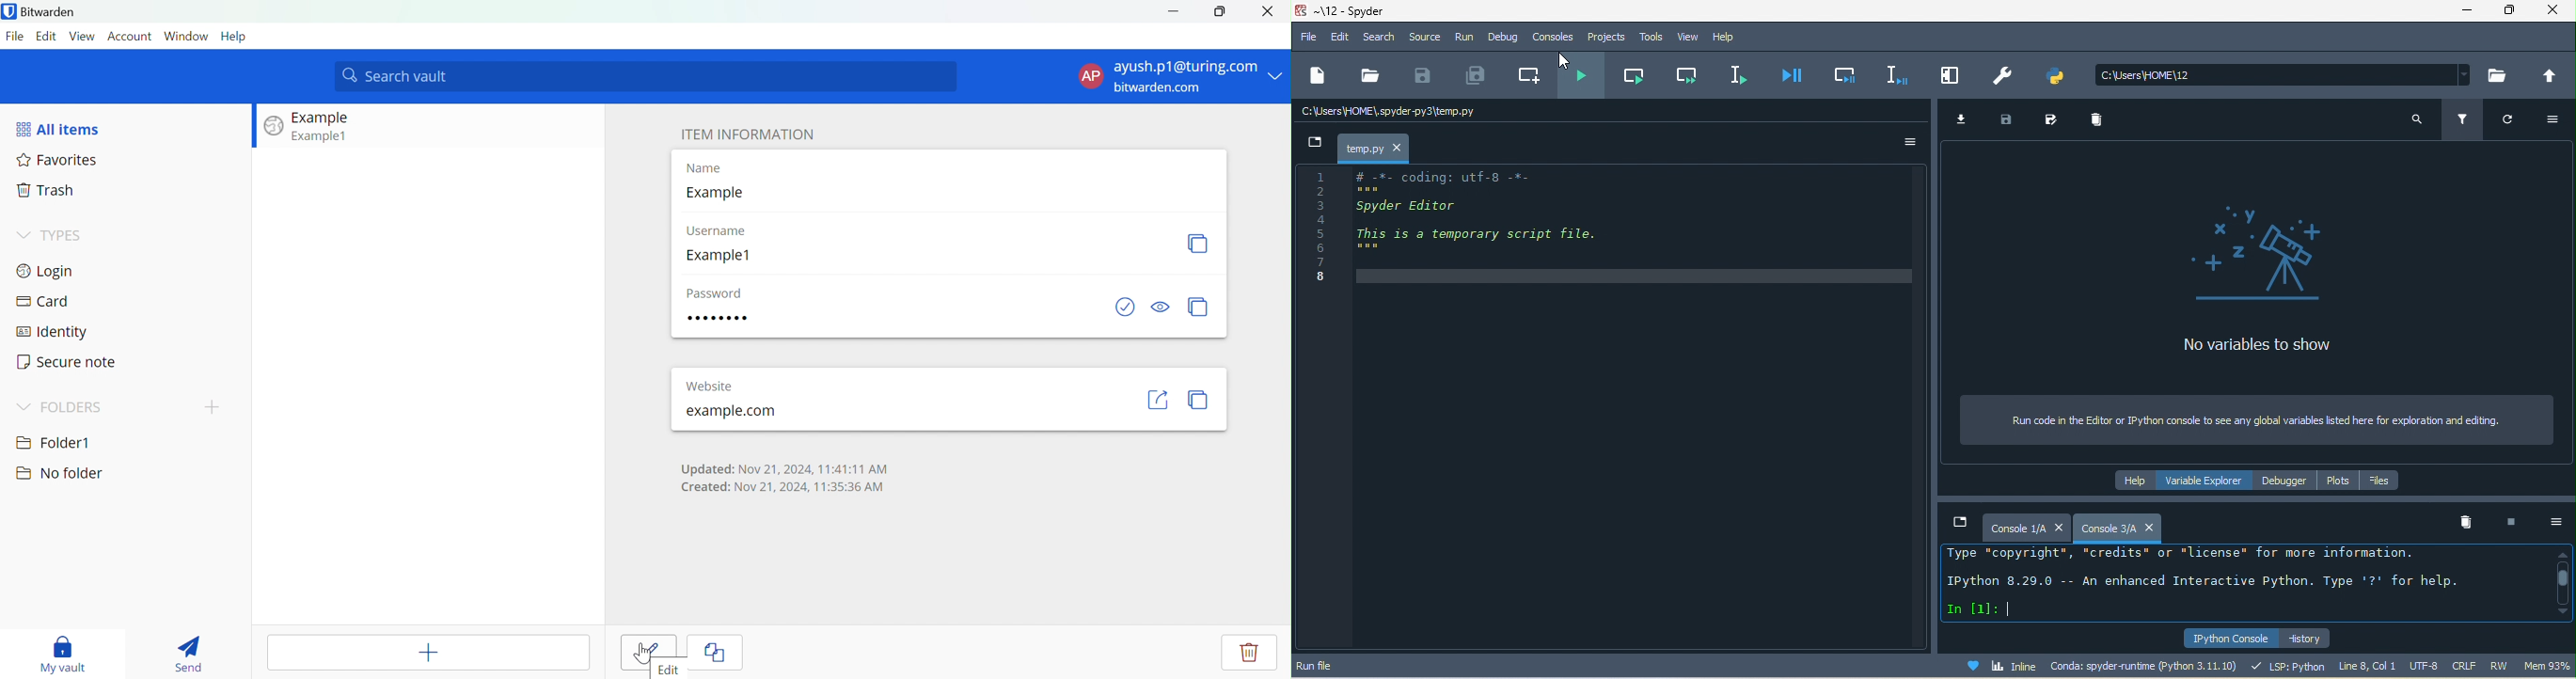 The image size is (2576, 700). What do you see at coordinates (2012, 121) in the screenshot?
I see `save data` at bounding box center [2012, 121].